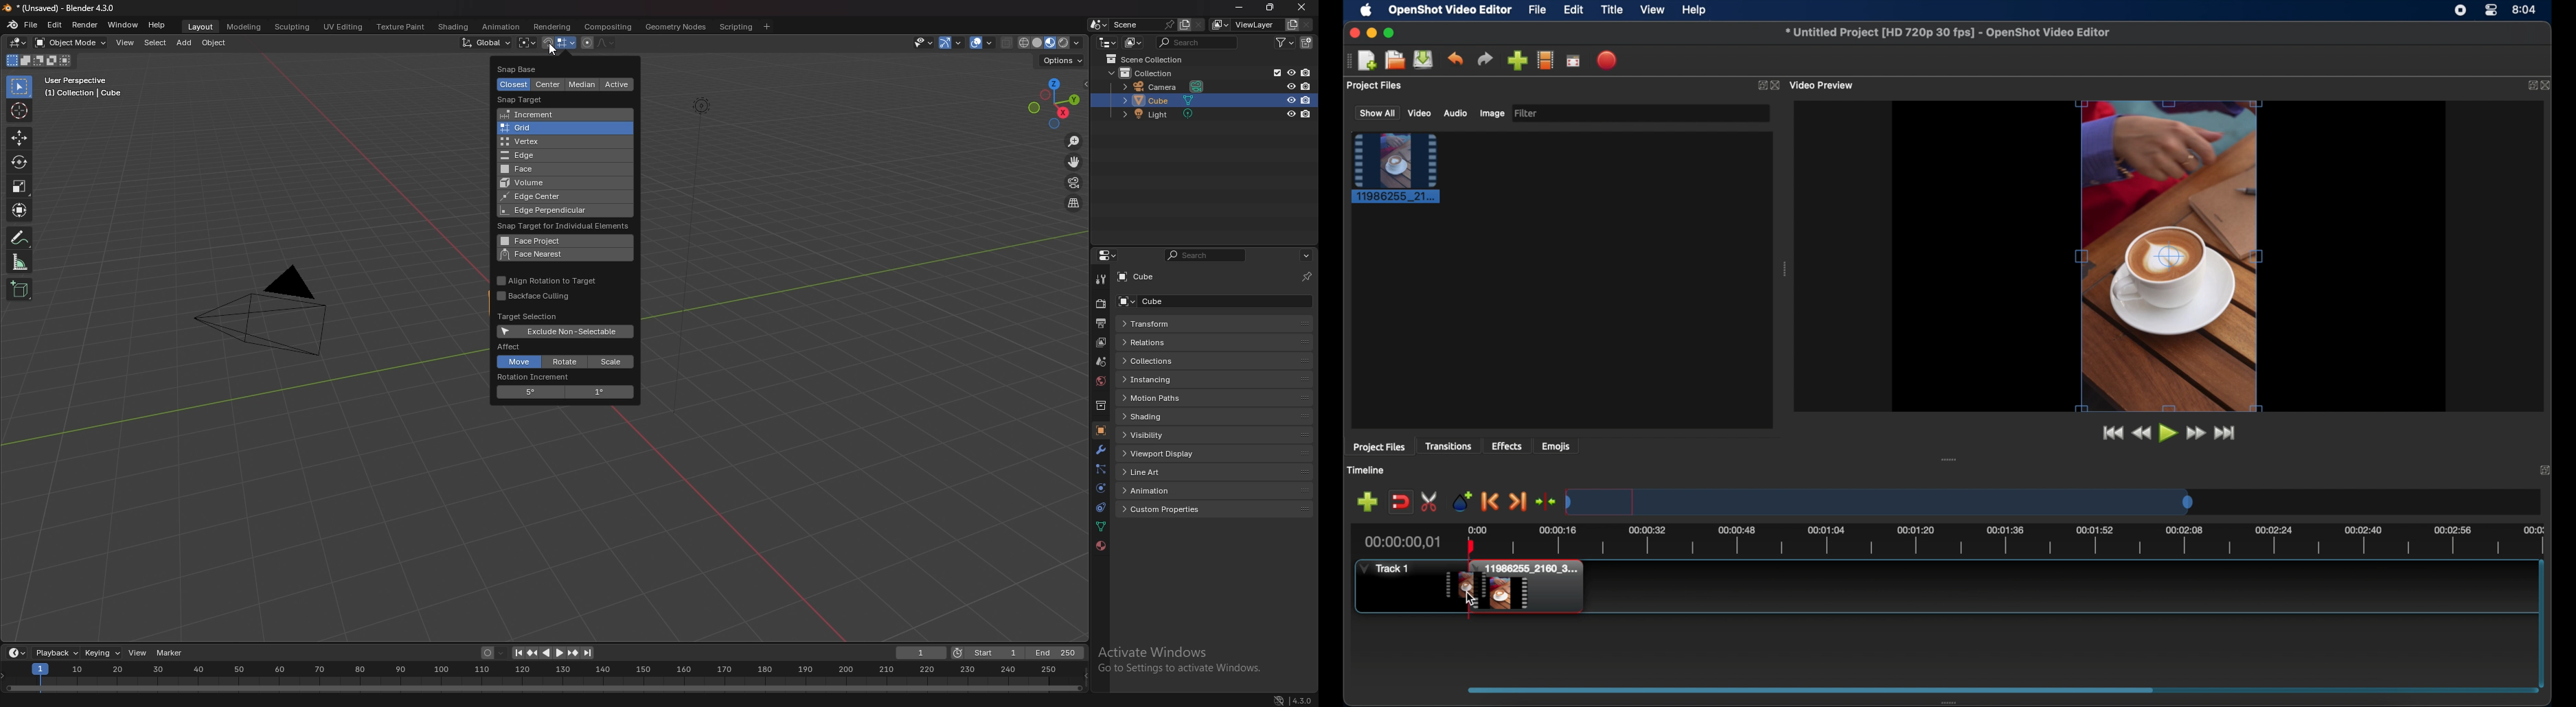  I want to click on keying, so click(102, 653).